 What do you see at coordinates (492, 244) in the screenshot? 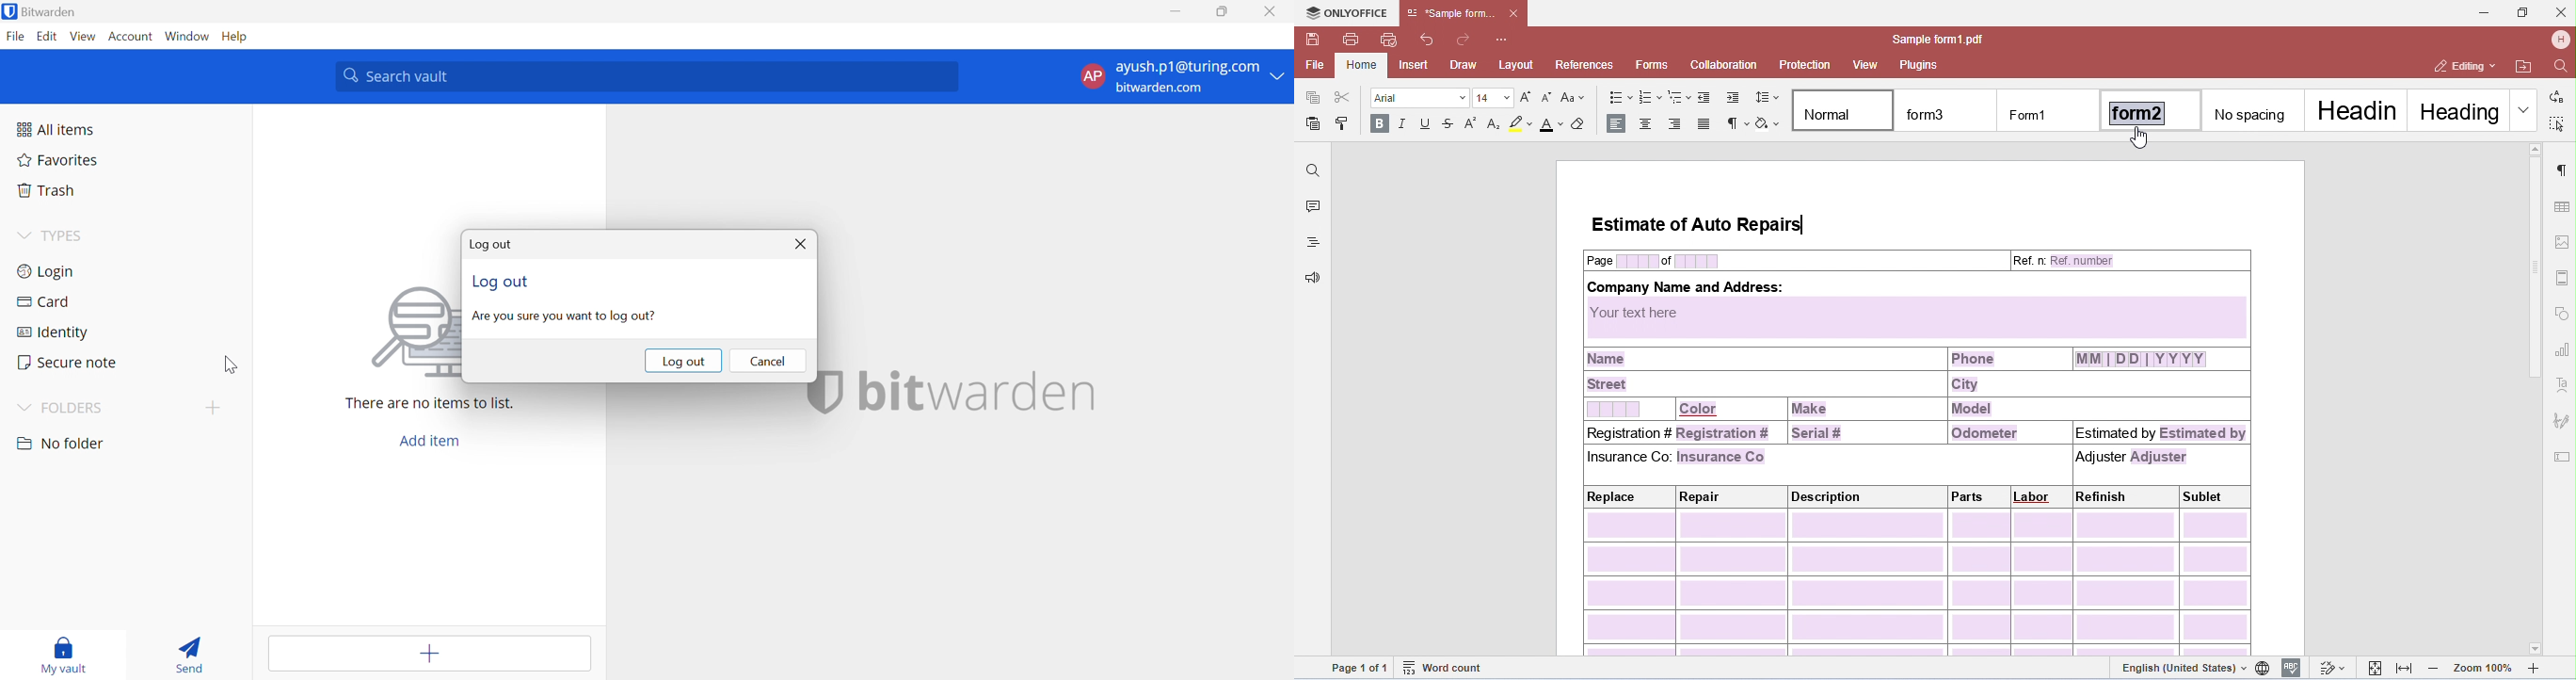
I see `Log out` at bounding box center [492, 244].